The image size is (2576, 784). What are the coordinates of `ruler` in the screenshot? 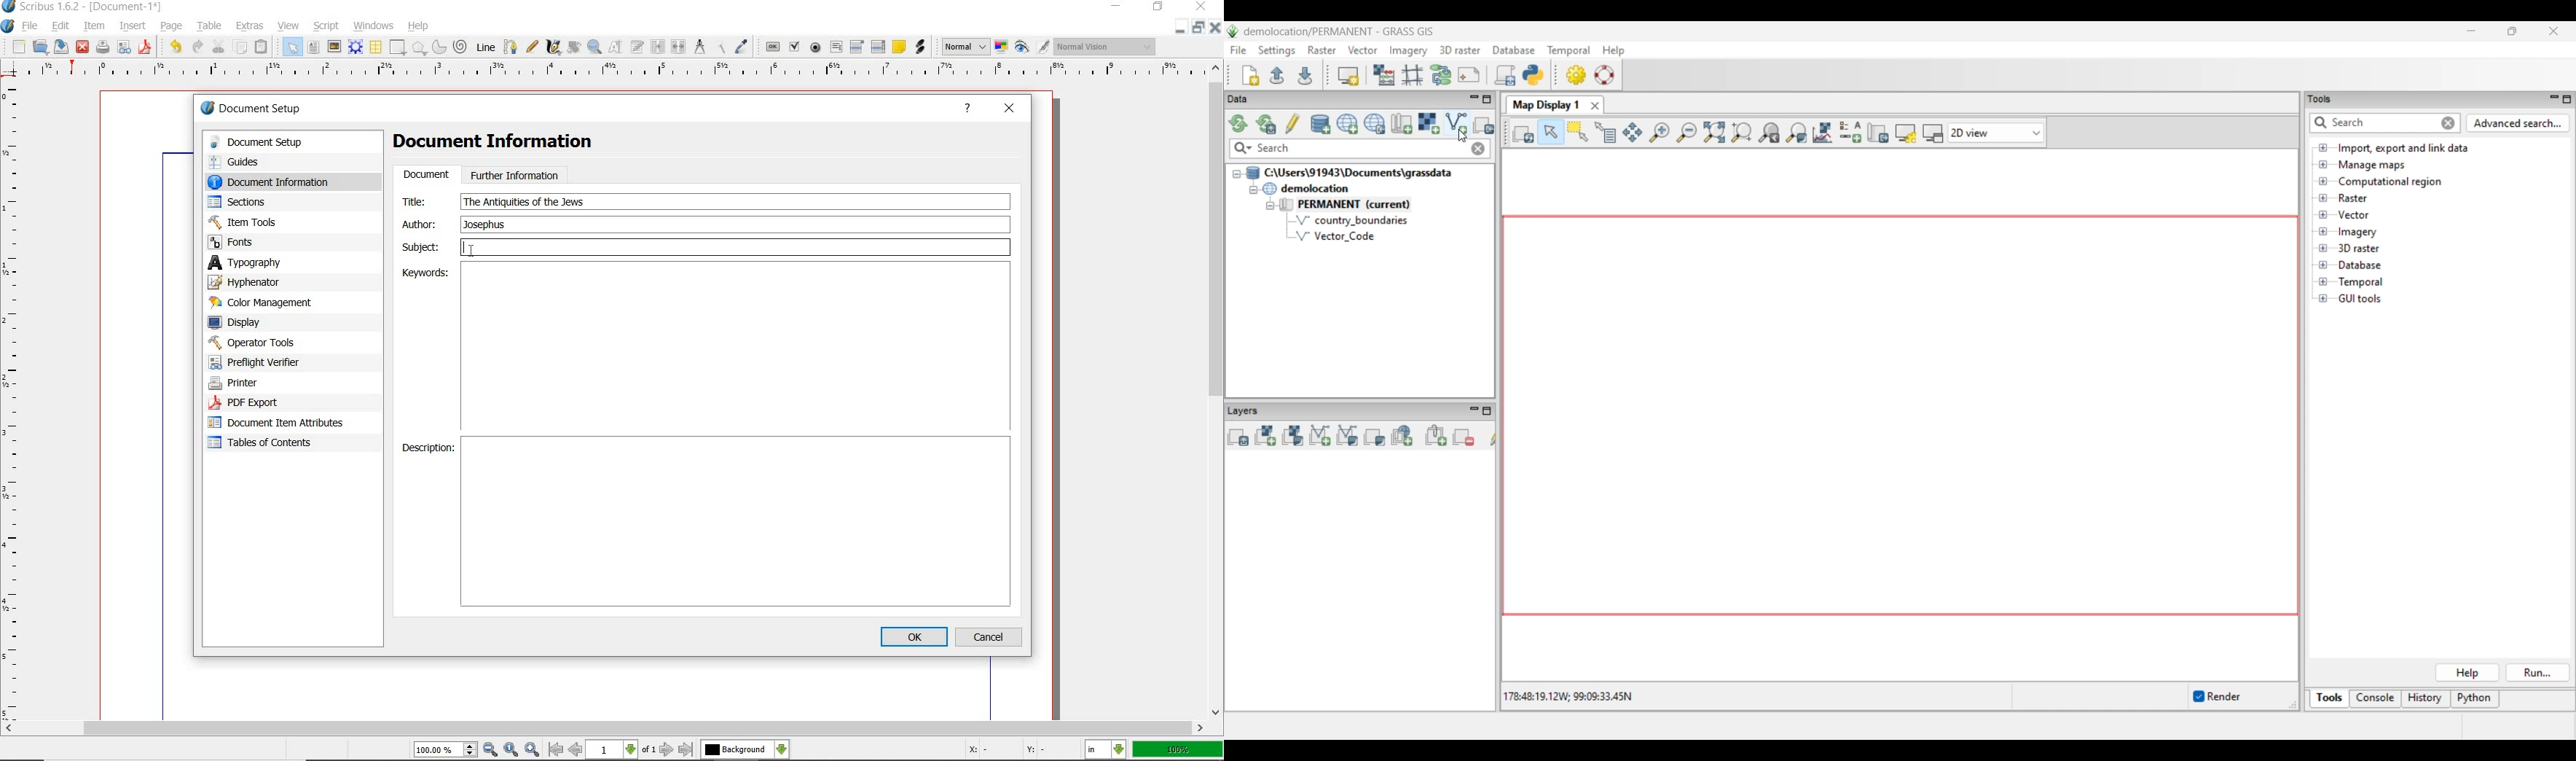 It's located at (618, 73).